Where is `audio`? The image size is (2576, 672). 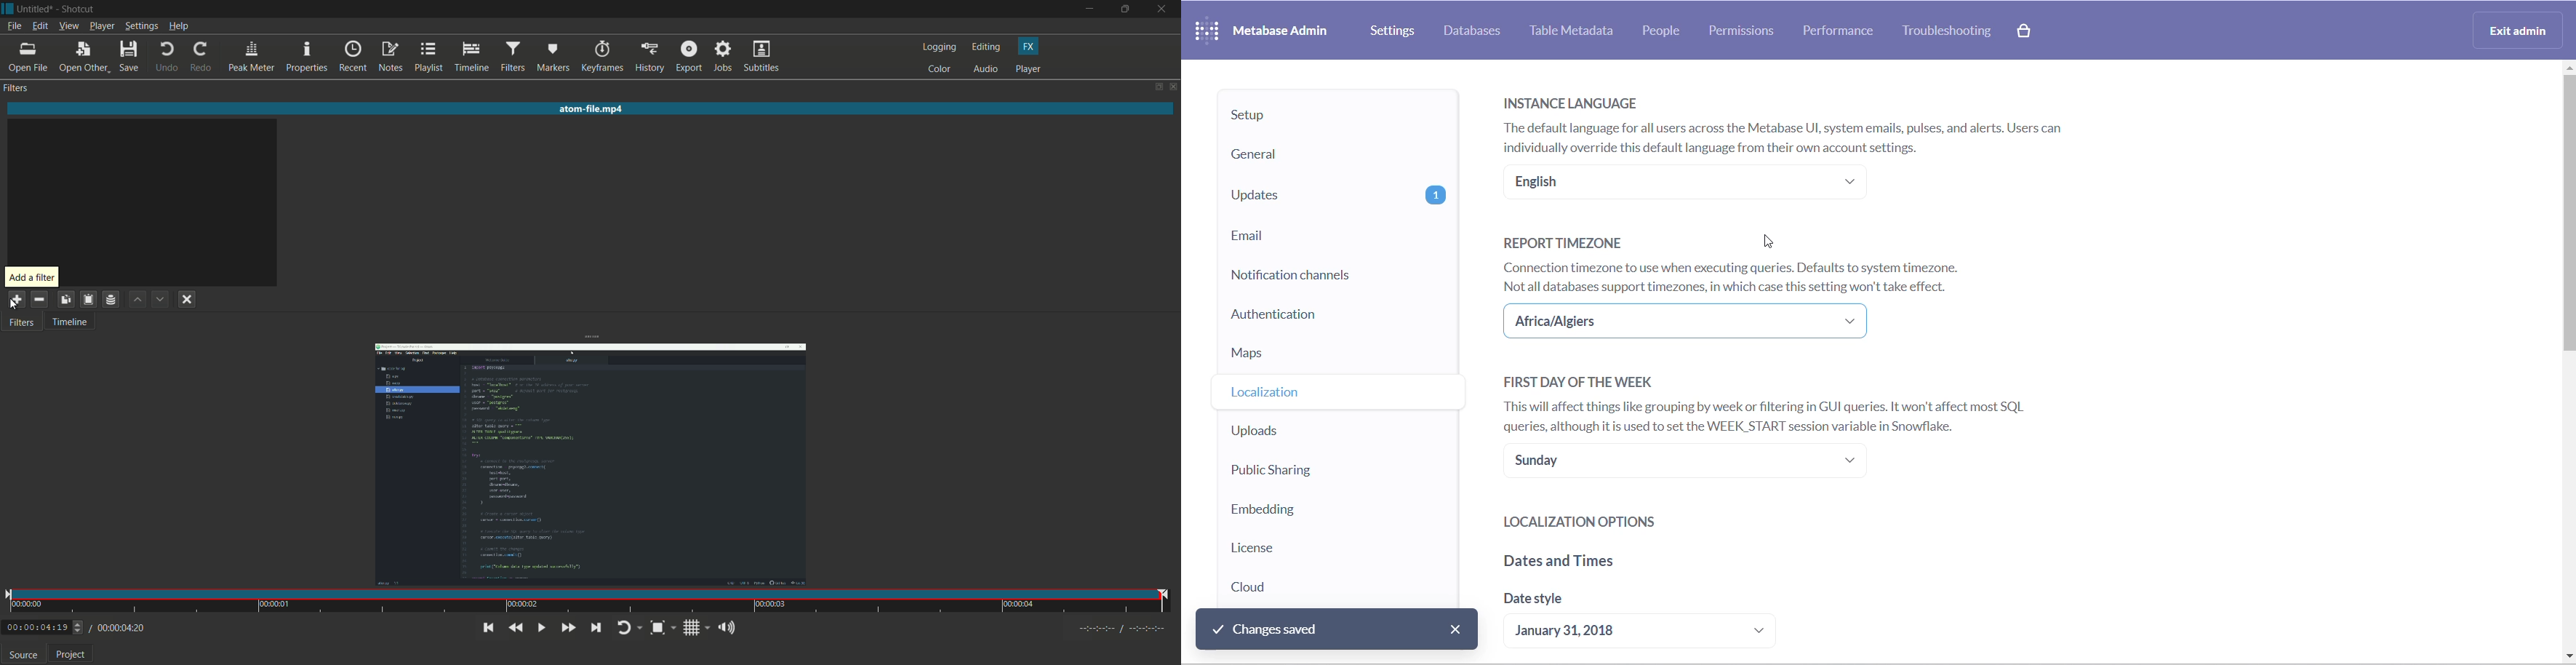
audio is located at coordinates (987, 70).